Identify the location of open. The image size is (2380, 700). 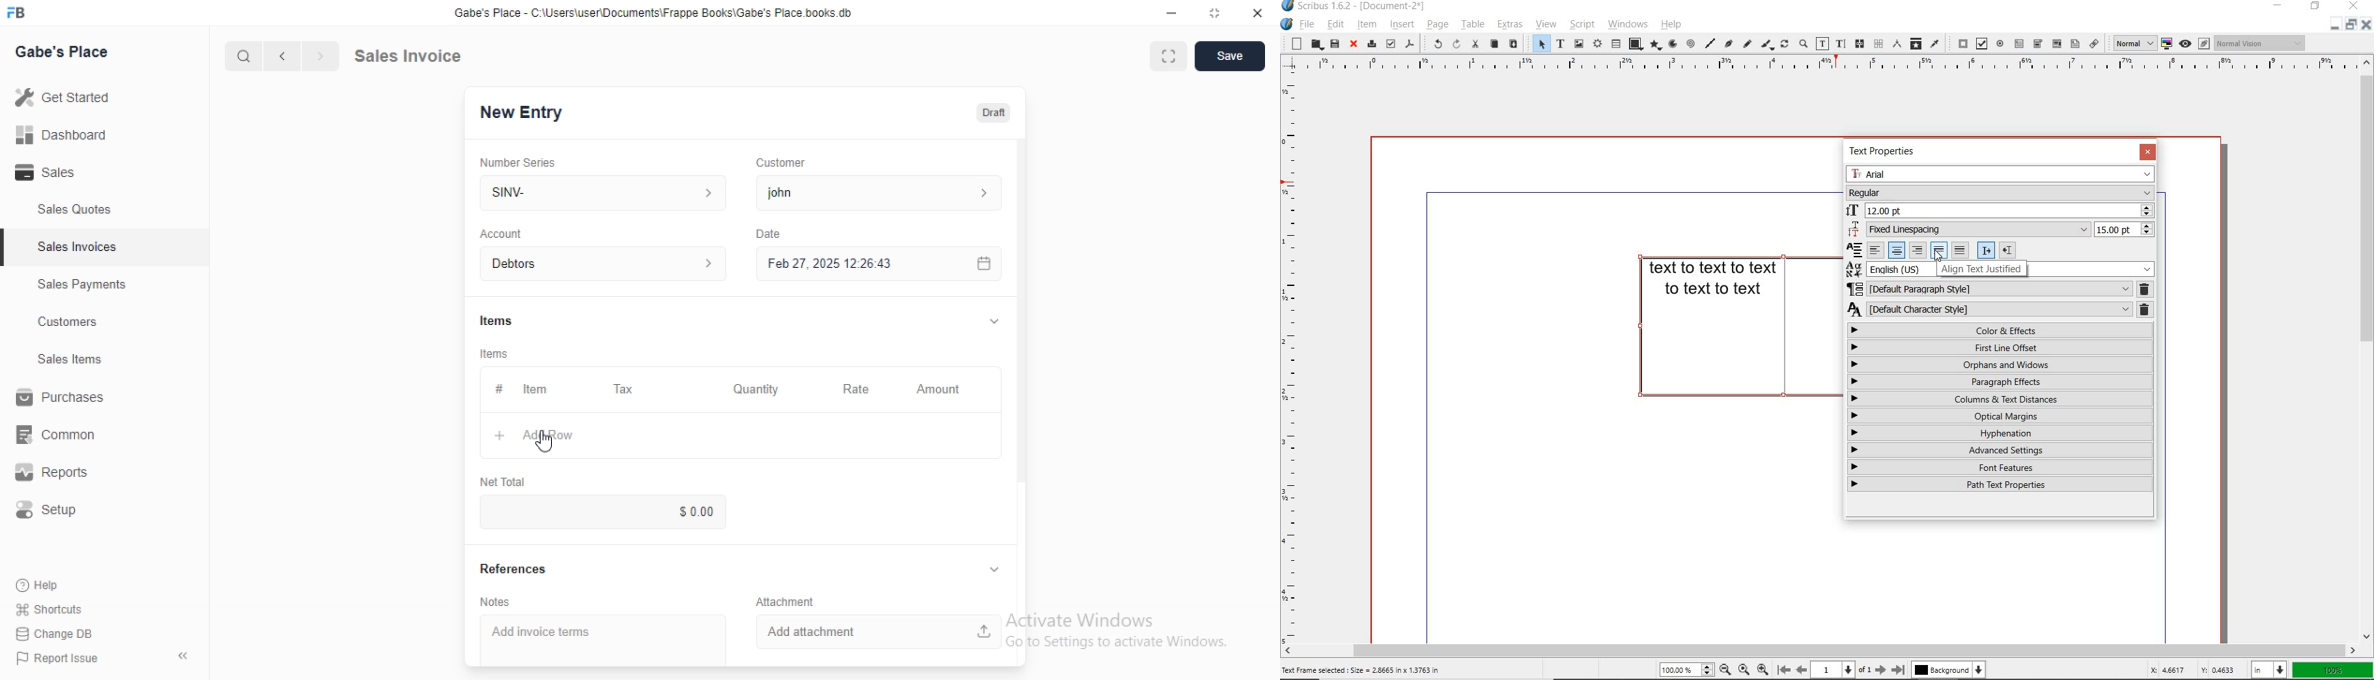
(1316, 44).